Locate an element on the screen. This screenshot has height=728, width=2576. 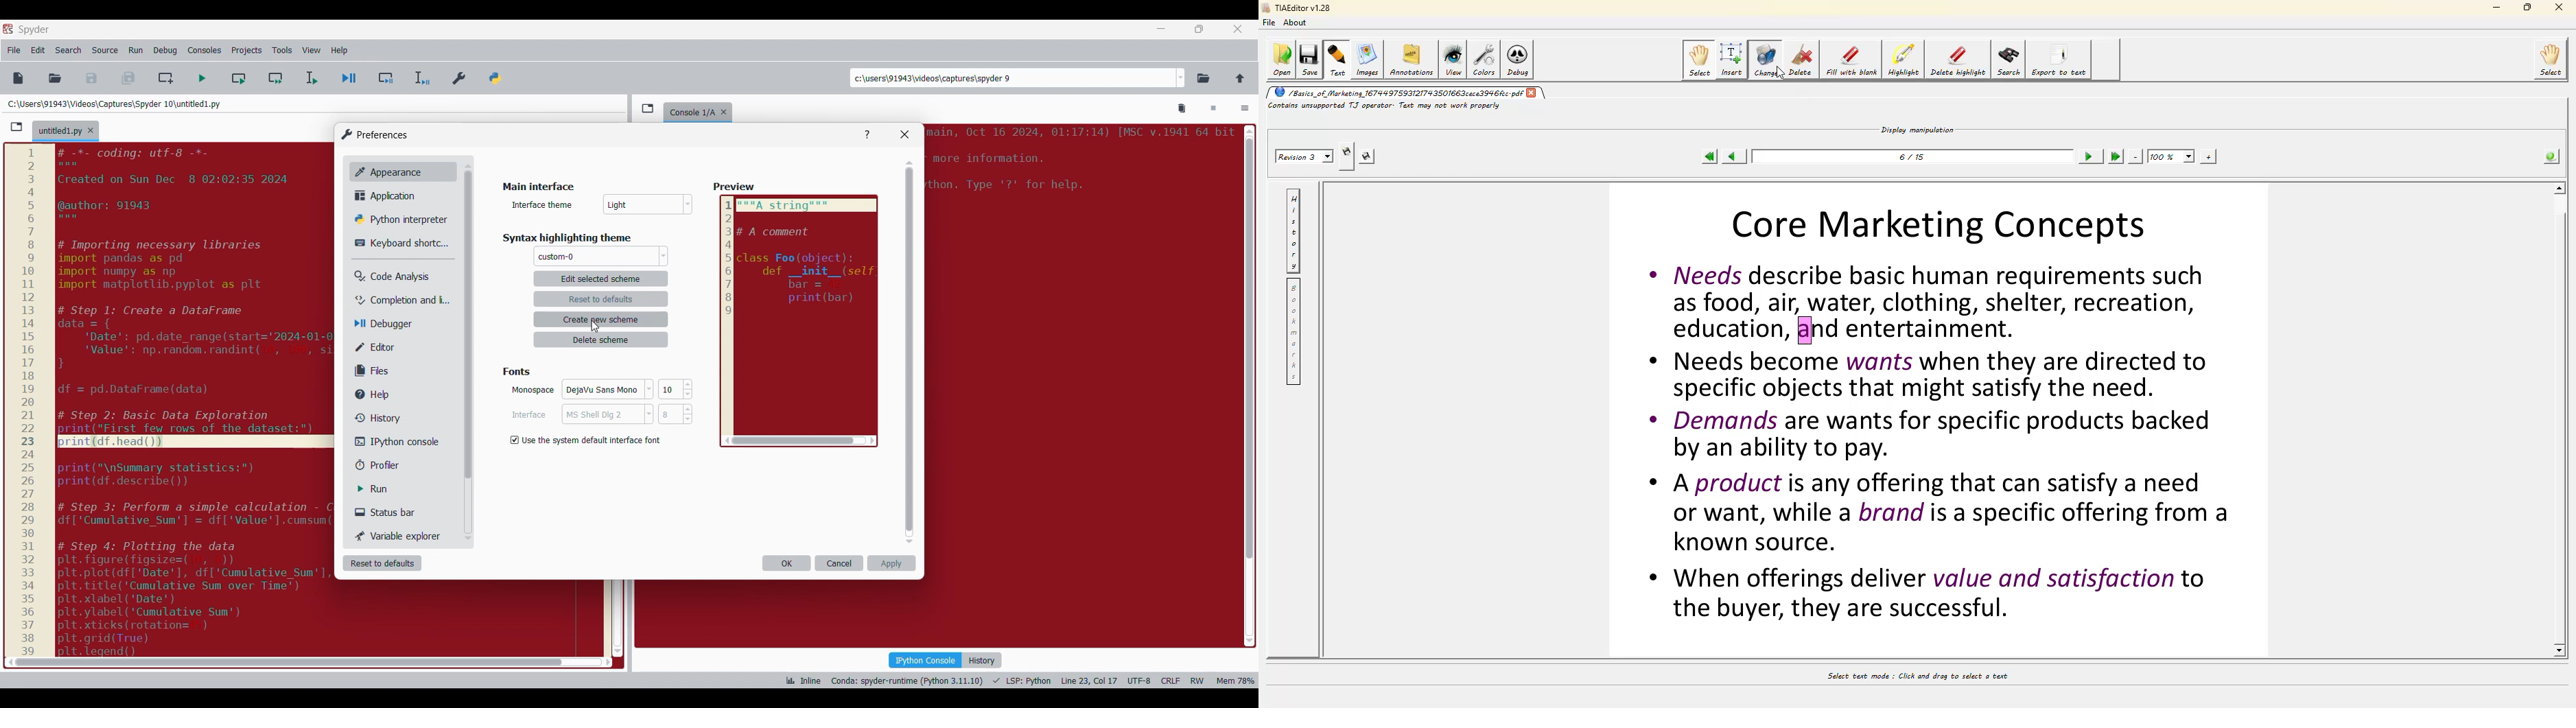
Apply is located at coordinates (892, 563).